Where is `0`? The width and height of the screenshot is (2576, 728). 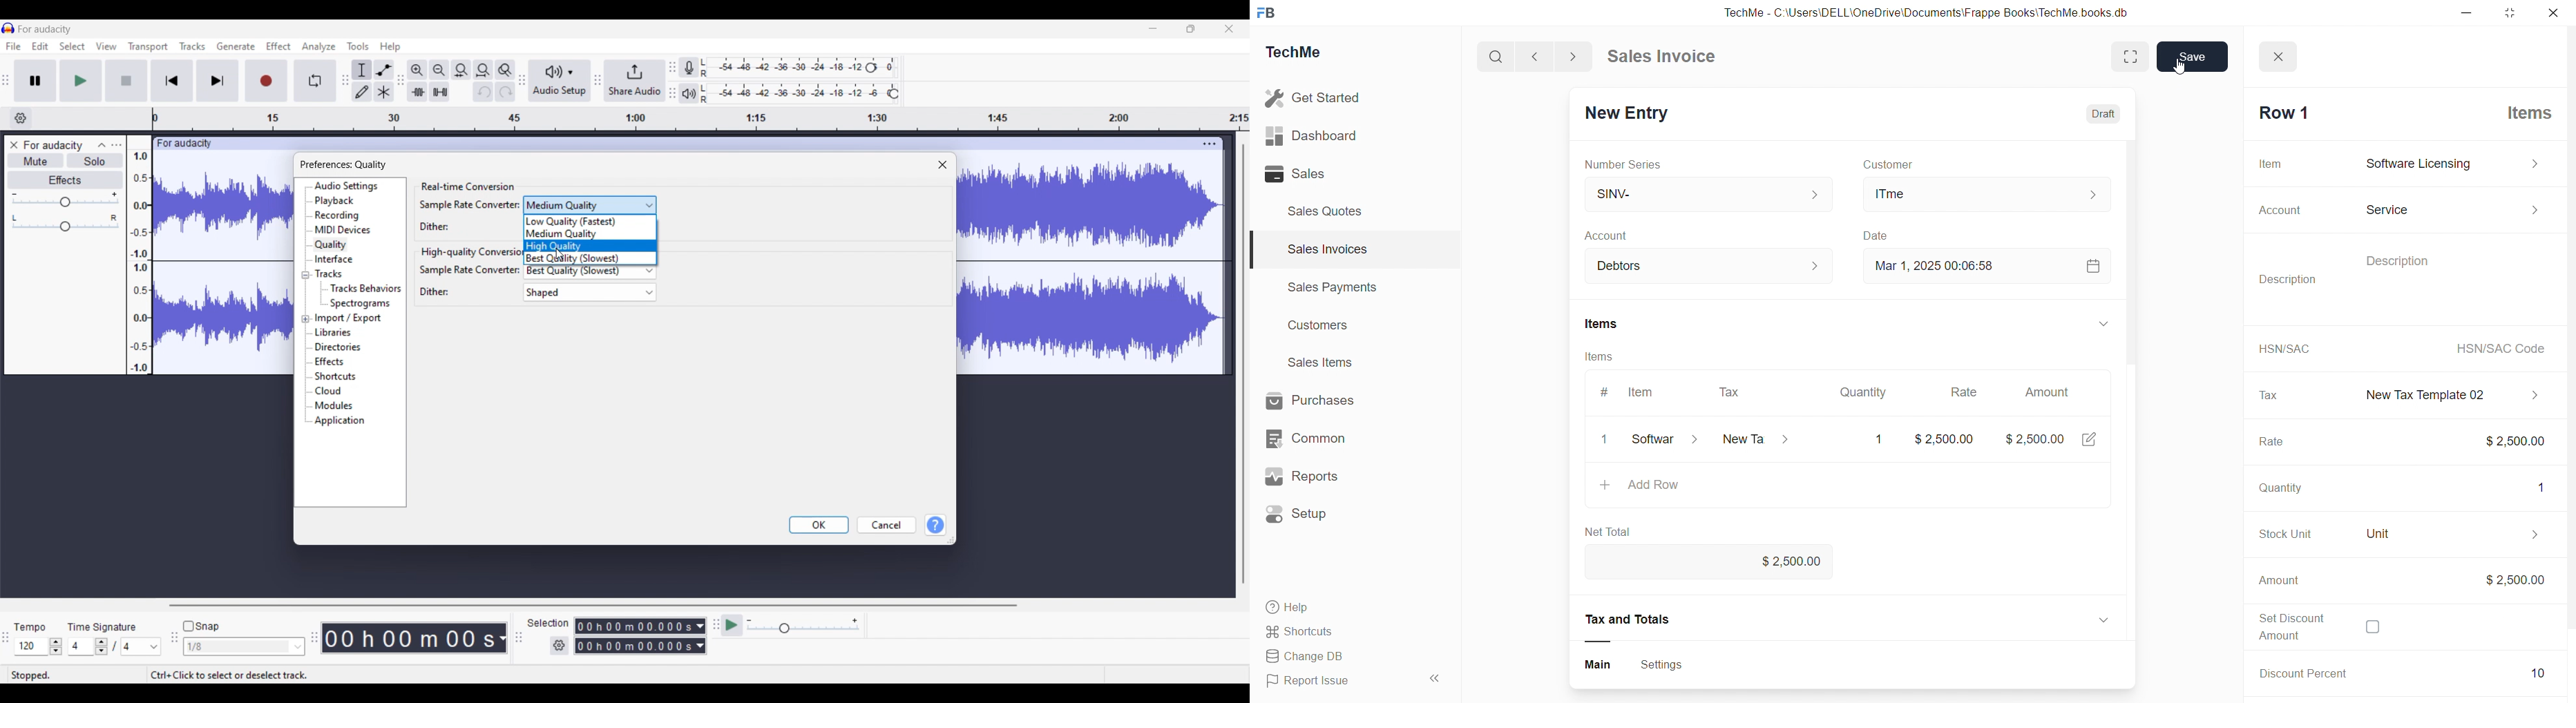 0 is located at coordinates (893, 64).